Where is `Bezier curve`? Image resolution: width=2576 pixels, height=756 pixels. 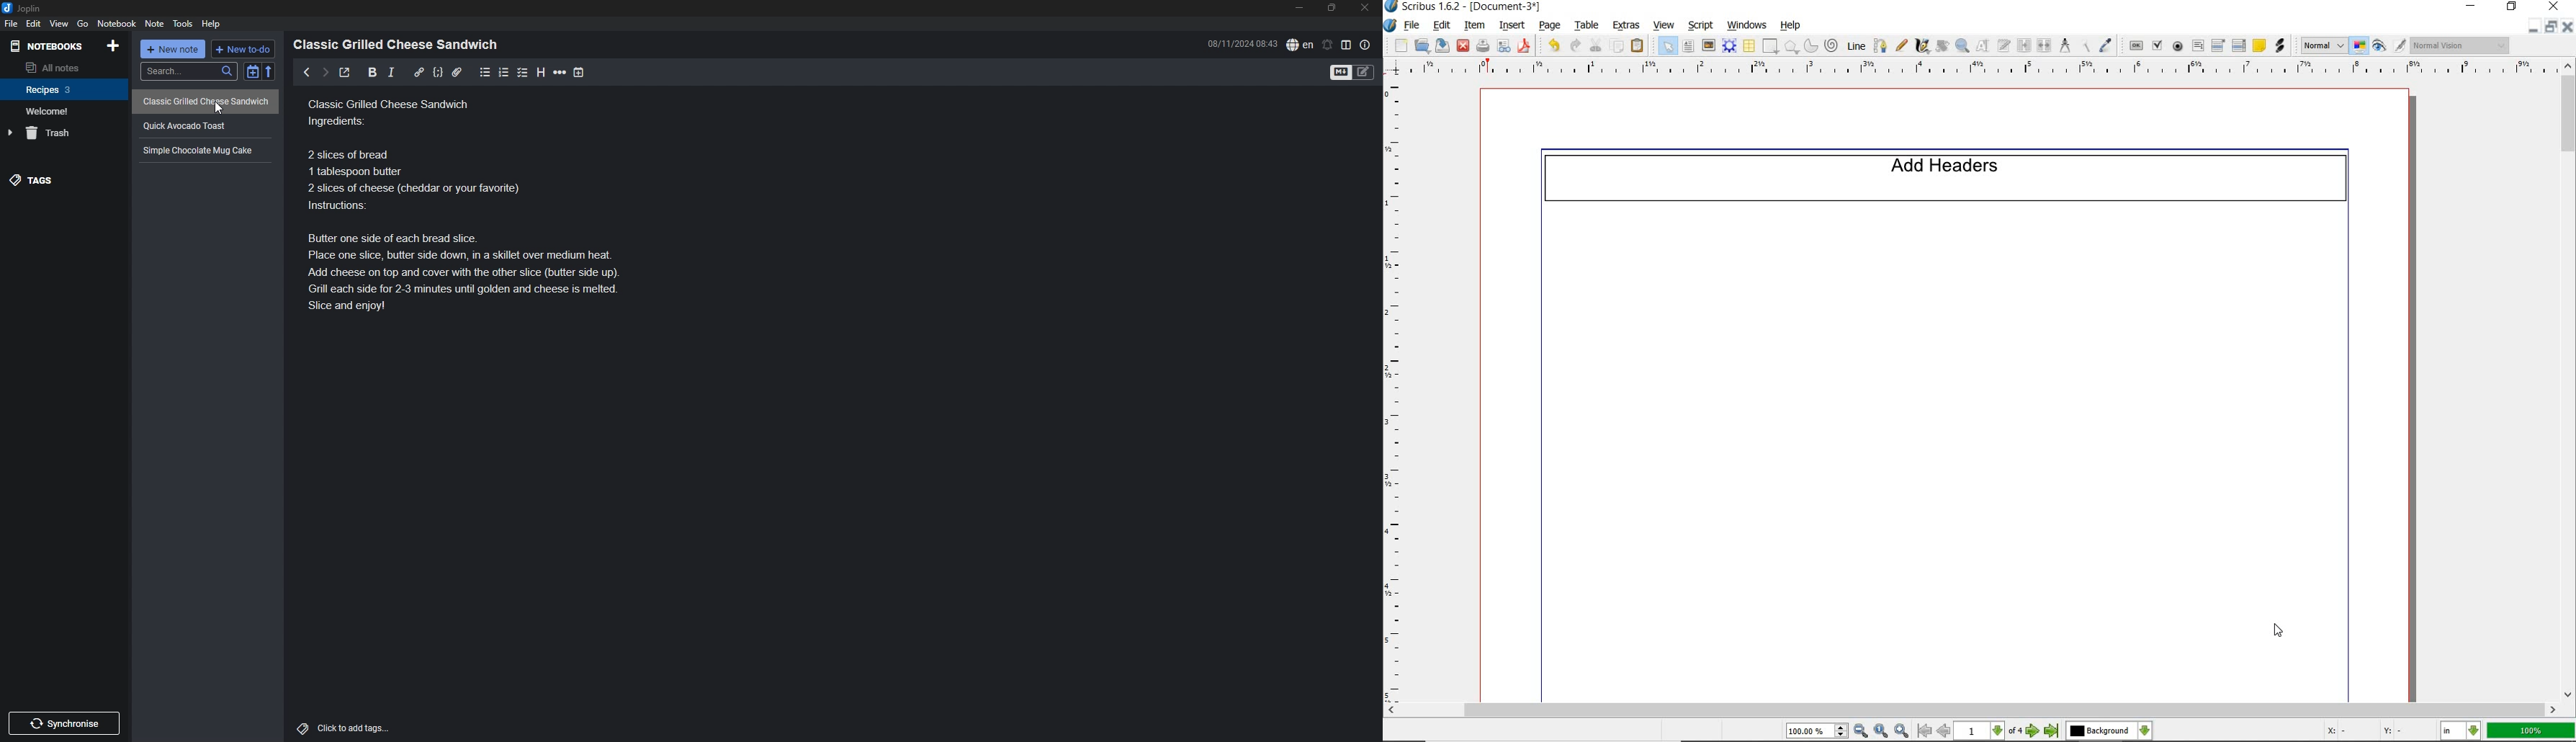 Bezier curve is located at coordinates (1880, 45).